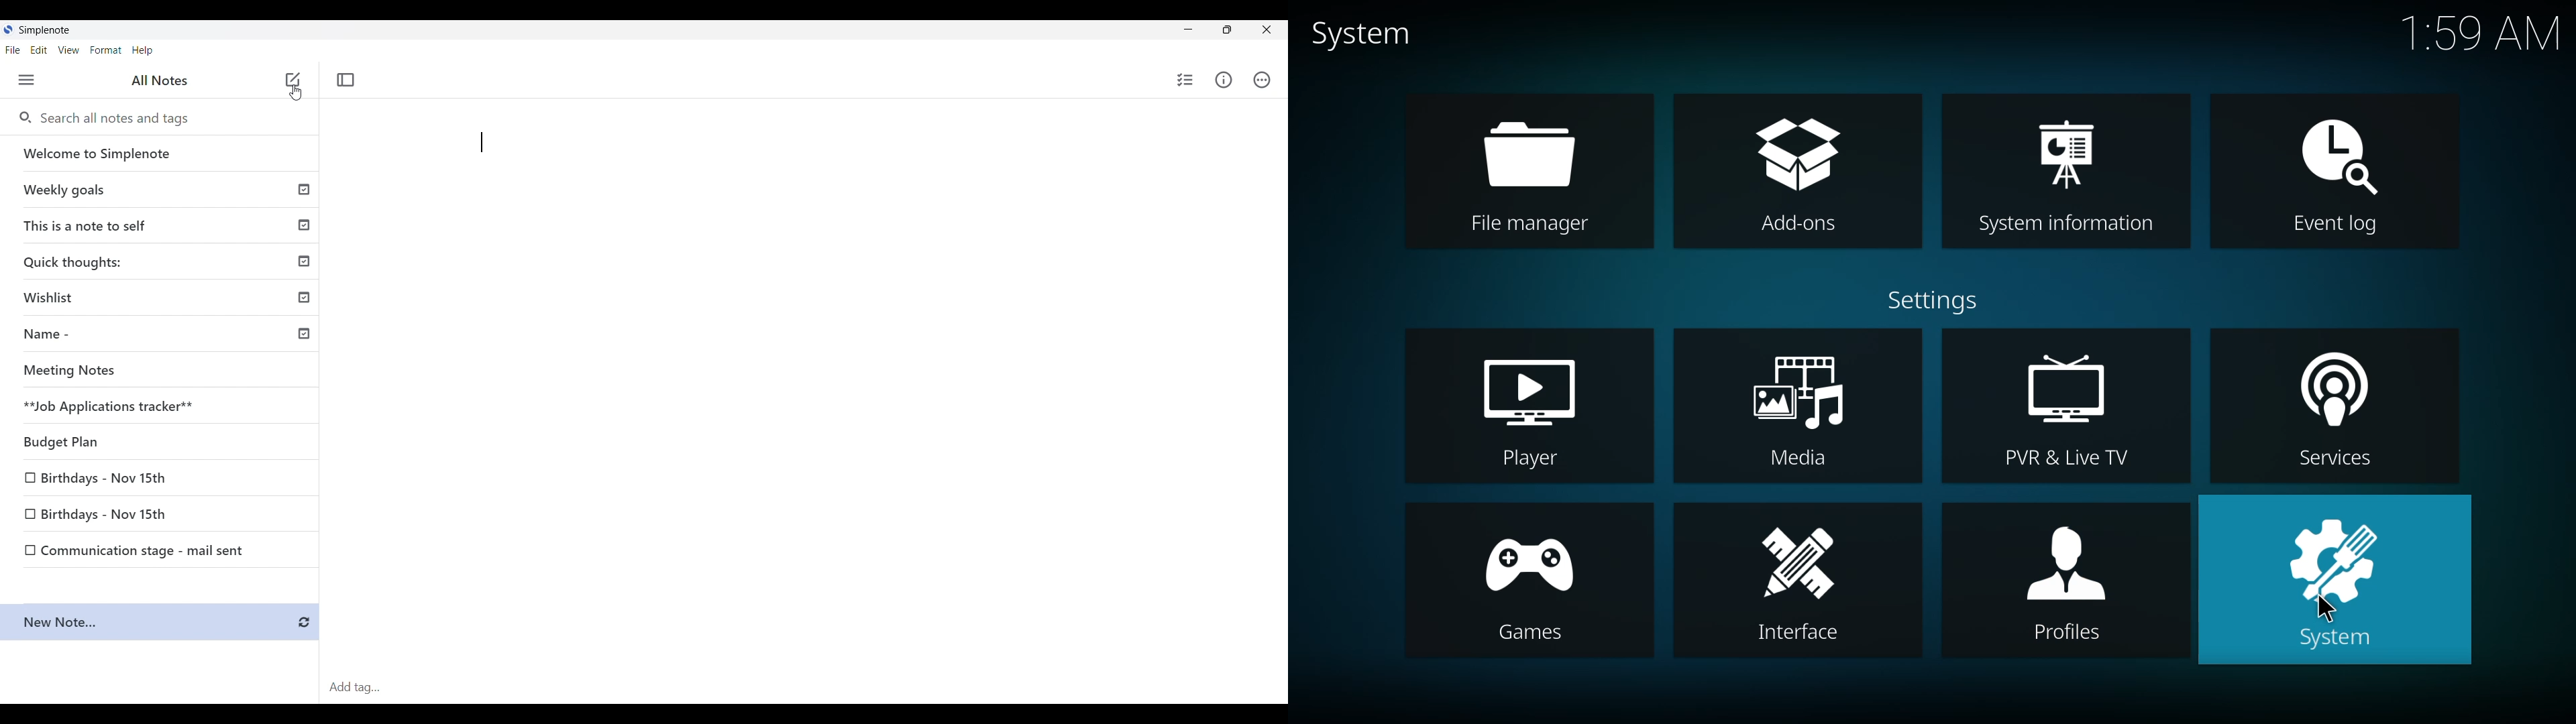 The image size is (2576, 728). What do you see at coordinates (1266, 29) in the screenshot?
I see `Close` at bounding box center [1266, 29].